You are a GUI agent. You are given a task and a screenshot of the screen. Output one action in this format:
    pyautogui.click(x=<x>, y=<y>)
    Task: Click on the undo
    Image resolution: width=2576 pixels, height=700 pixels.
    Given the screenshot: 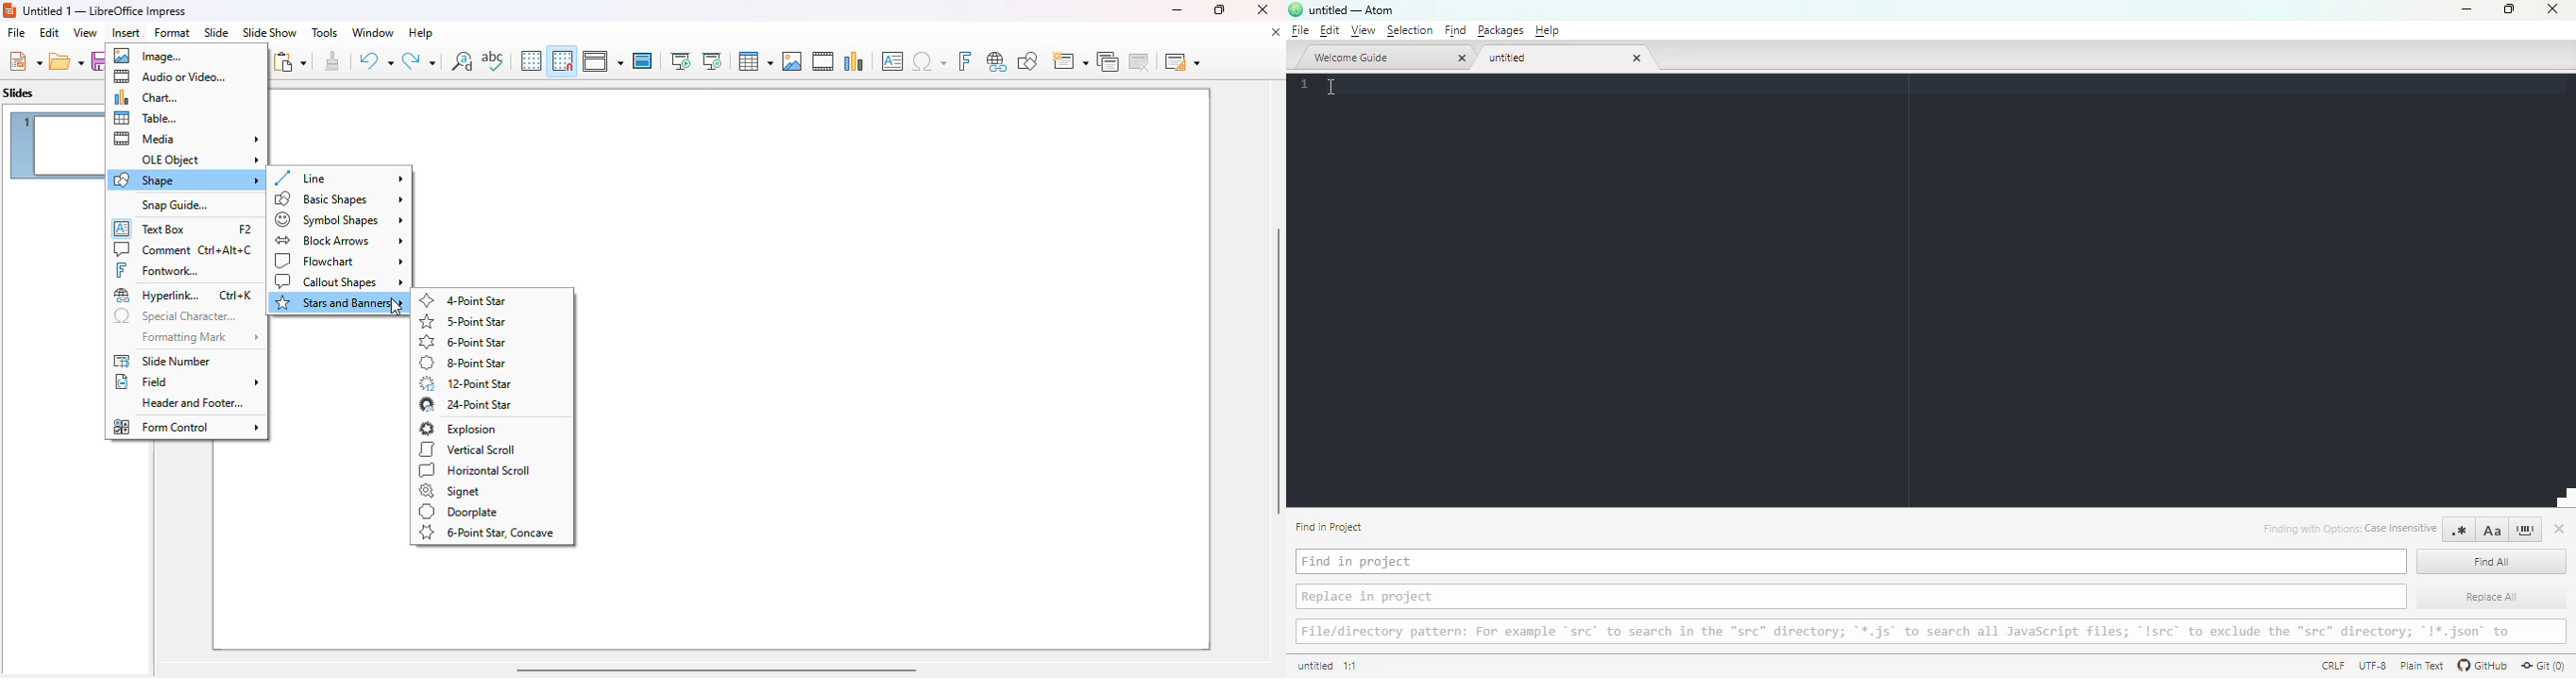 What is the action you would take?
    pyautogui.click(x=376, y=61)
    